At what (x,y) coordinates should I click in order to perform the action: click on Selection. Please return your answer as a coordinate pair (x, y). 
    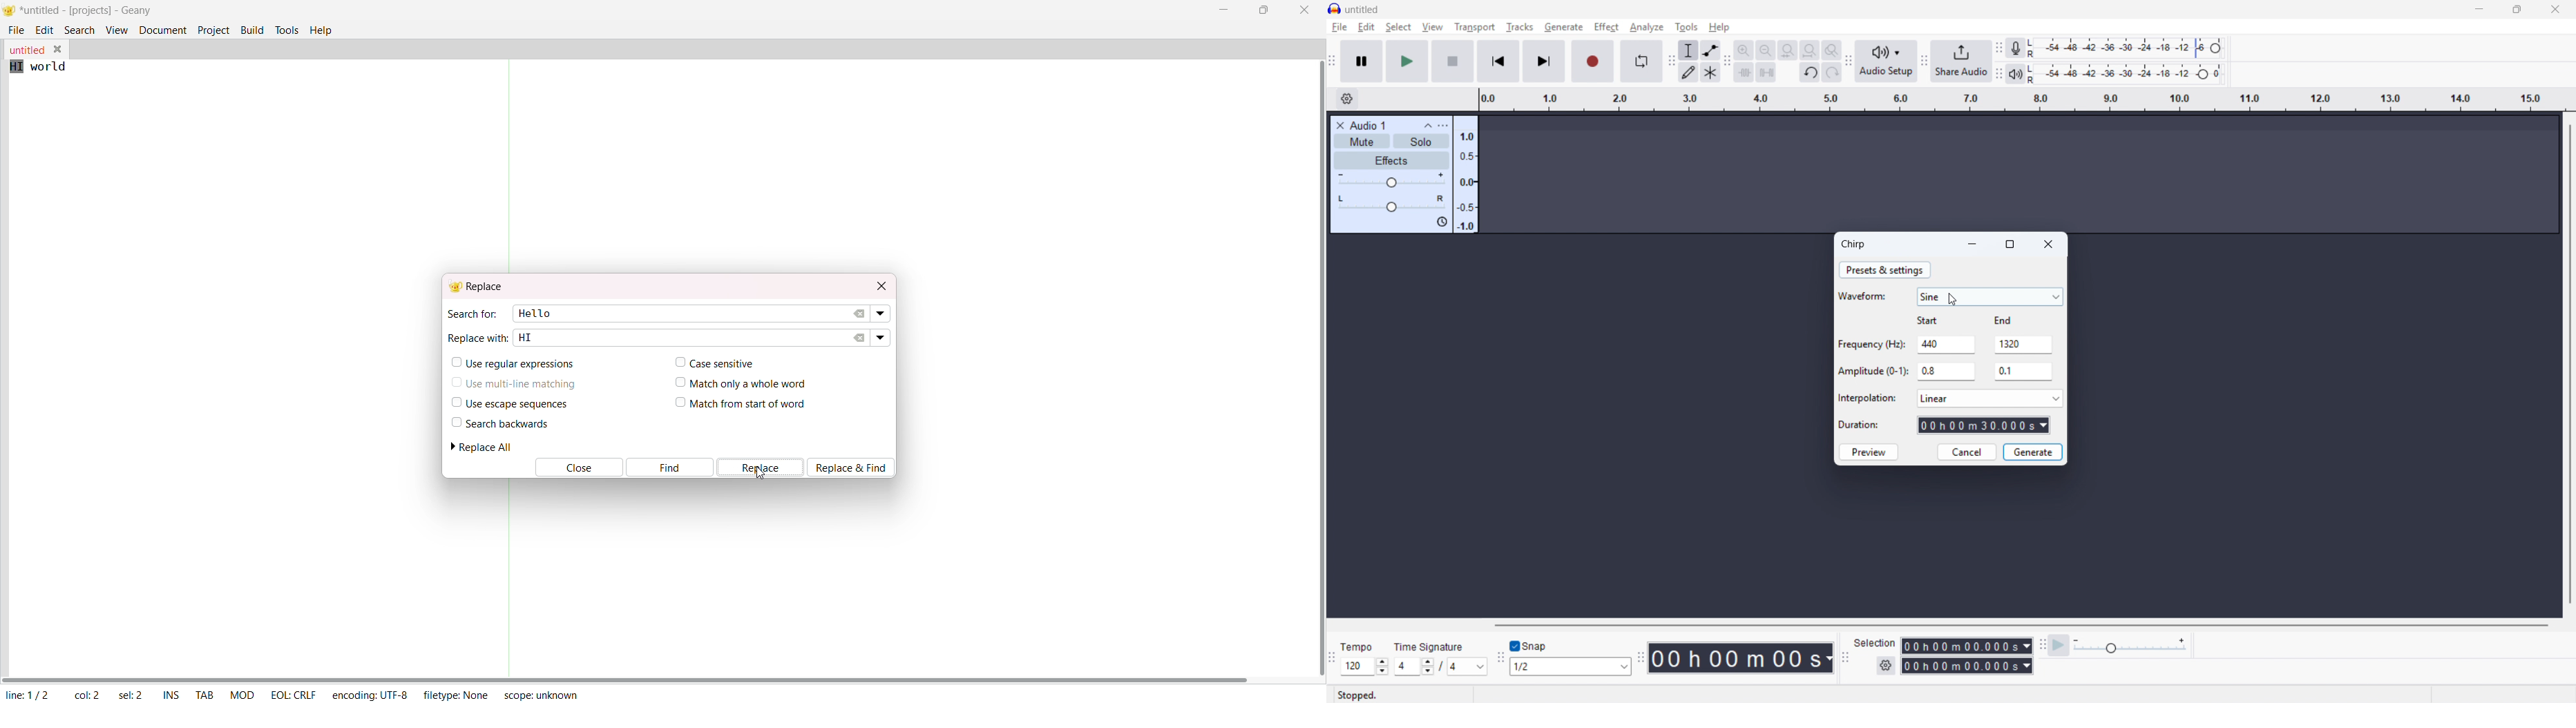
    Looking at the image, I should click on (1877, 644).